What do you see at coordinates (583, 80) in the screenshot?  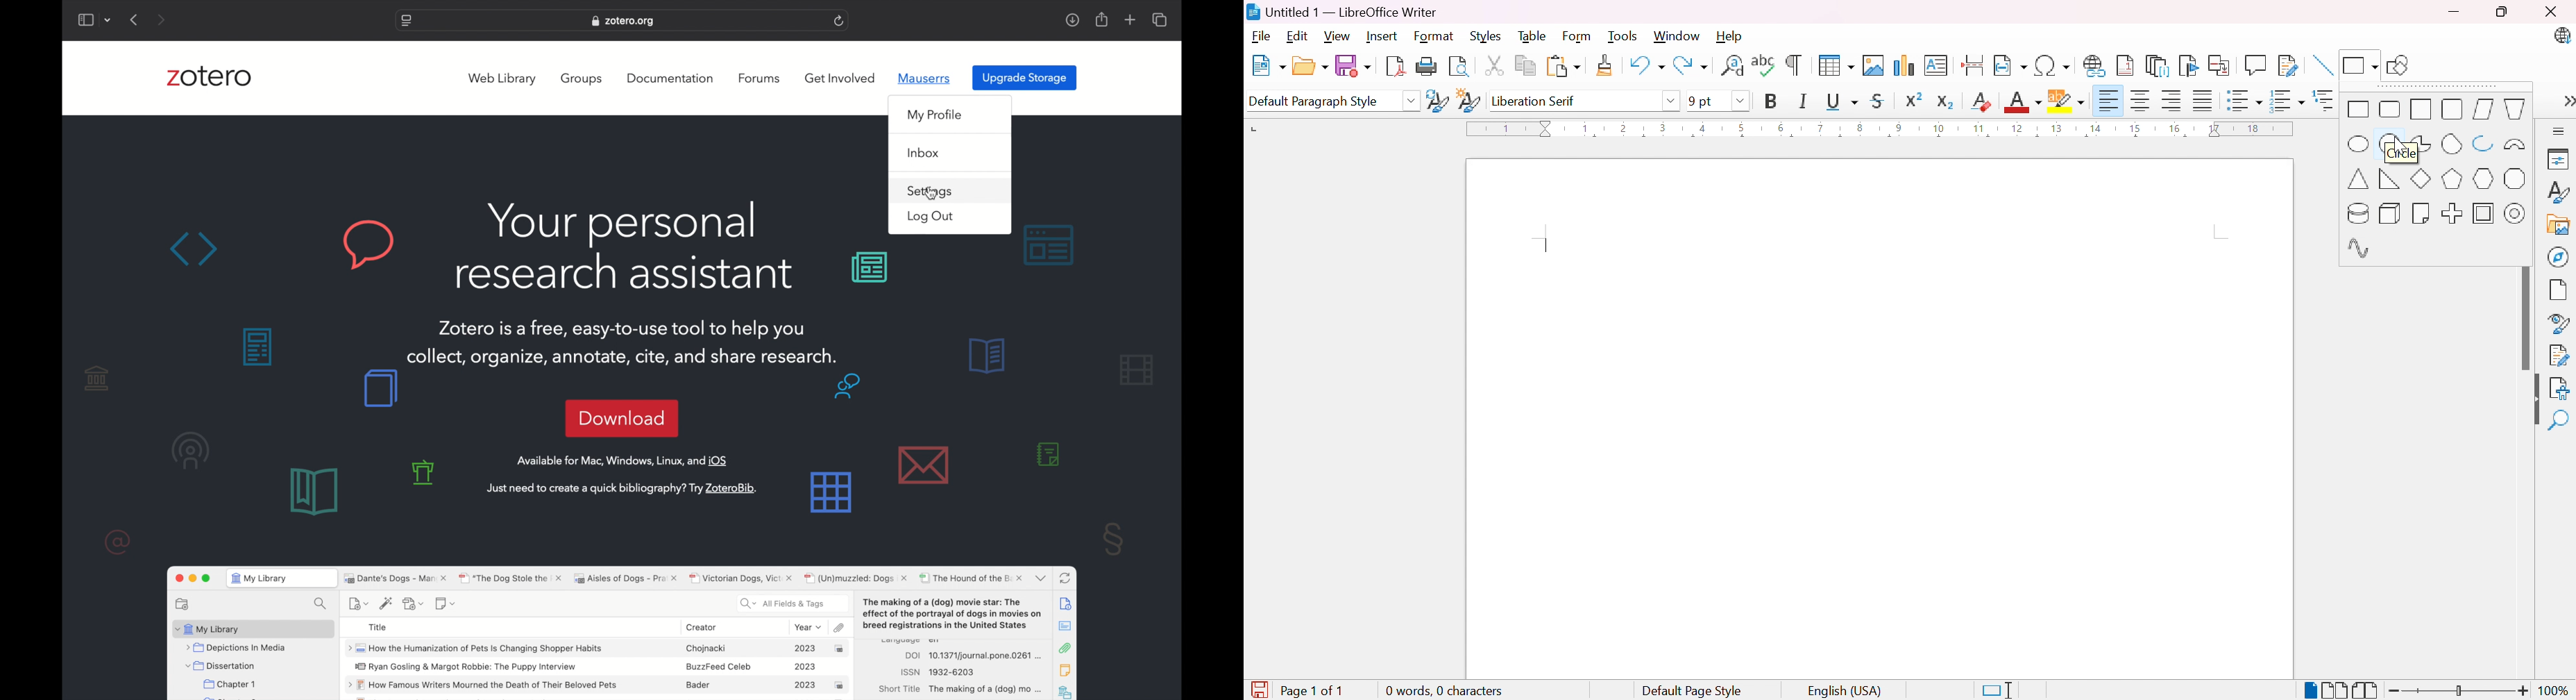 I see `groups` at bounding box center [583, 80].